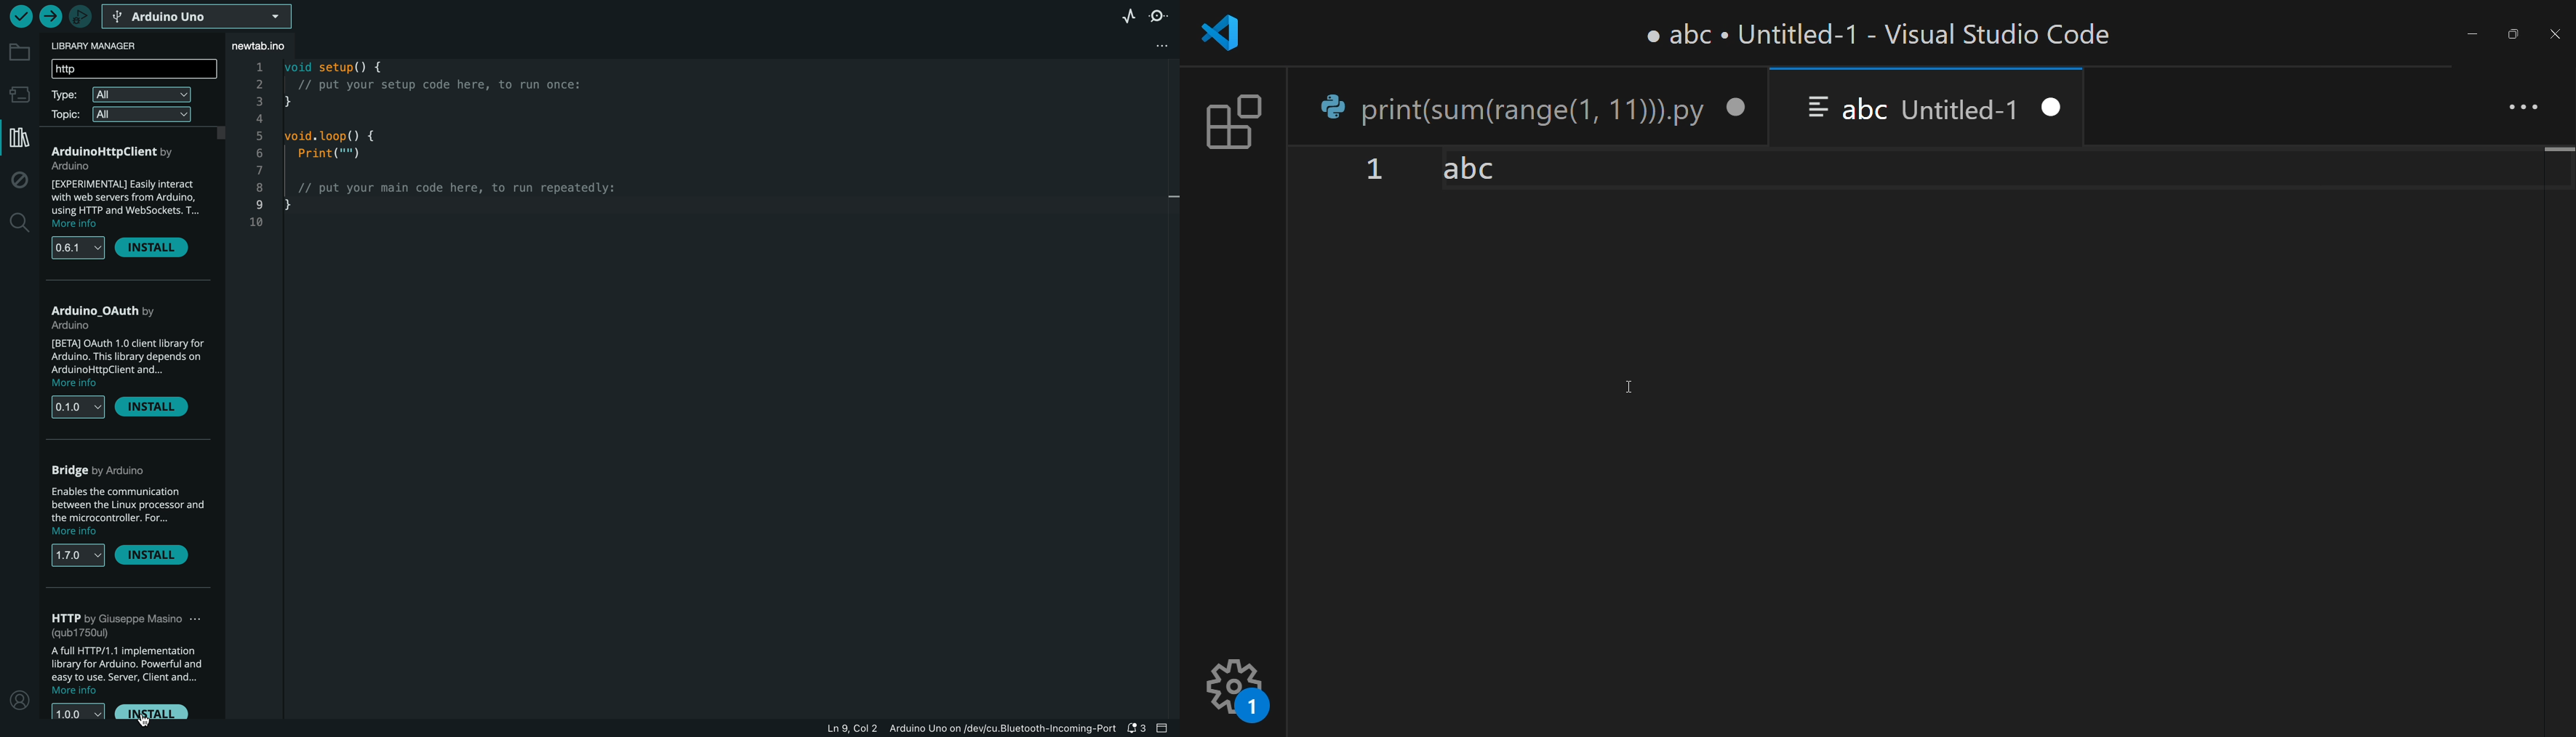 The image size is (2576, 756). I want to click on maximize, so click(2511, 33).